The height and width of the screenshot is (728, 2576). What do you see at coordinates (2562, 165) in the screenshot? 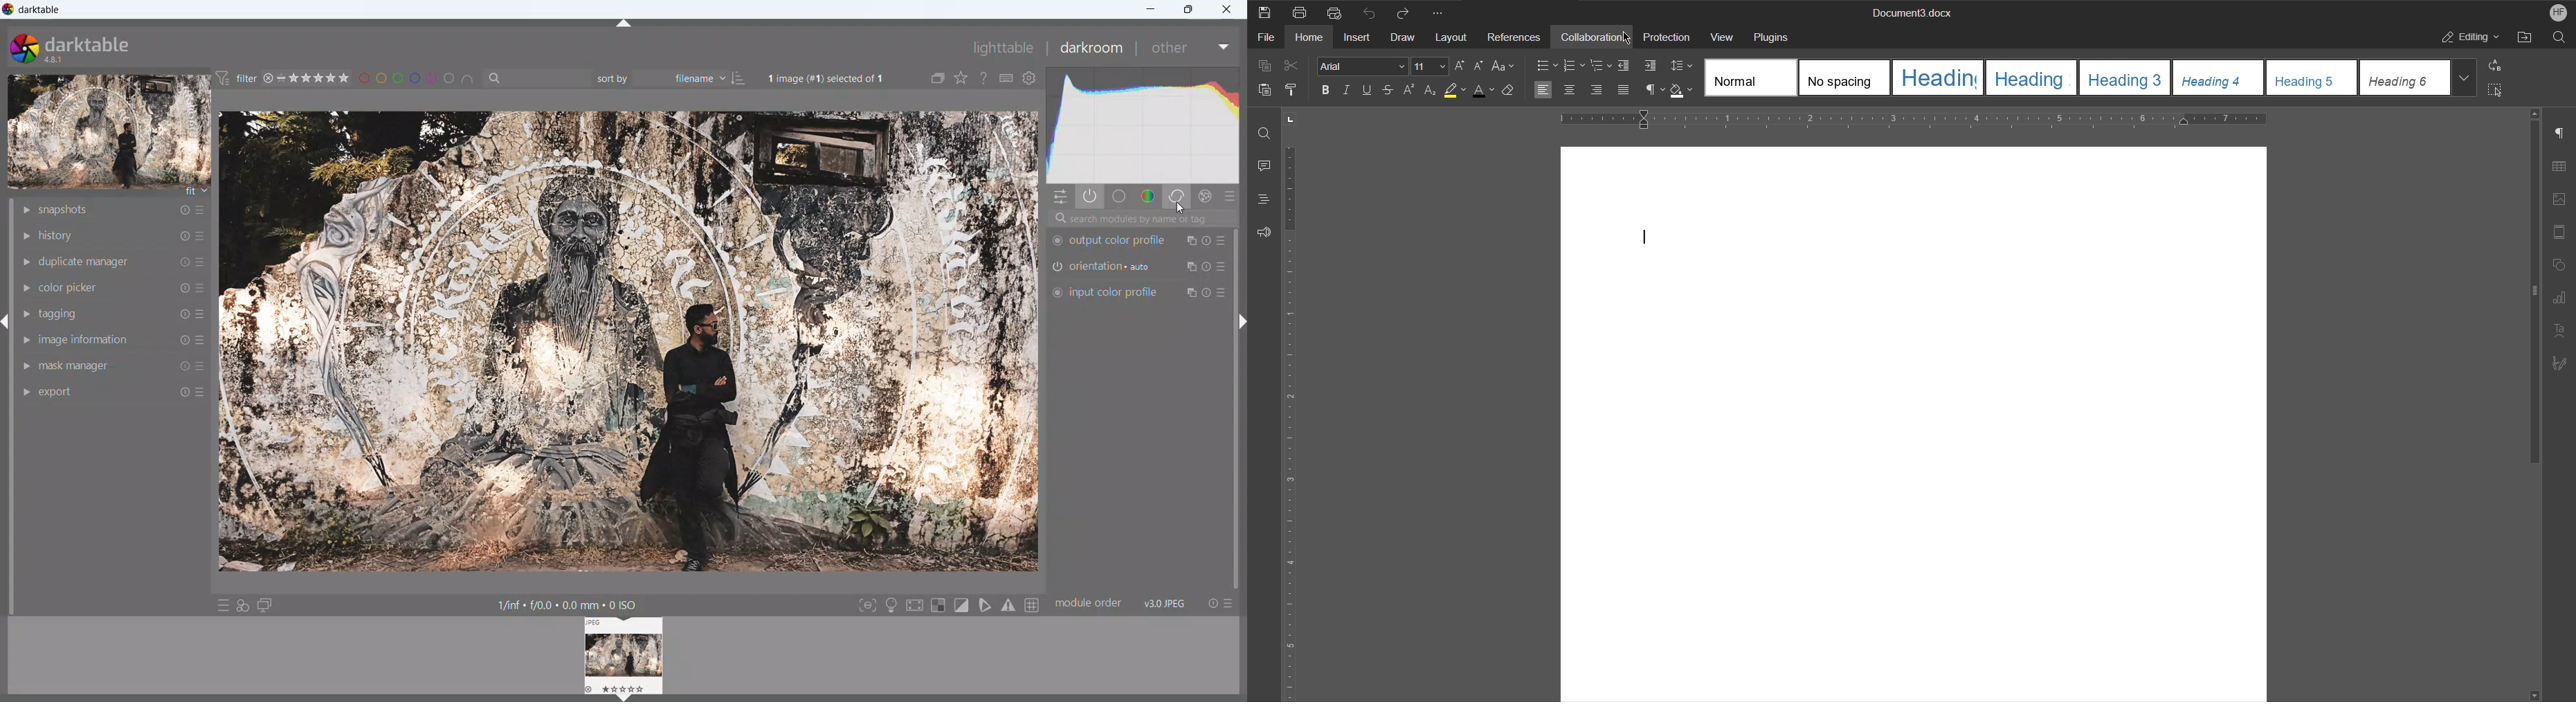
I see `Table Settings` at bounding box center [2562, 165].